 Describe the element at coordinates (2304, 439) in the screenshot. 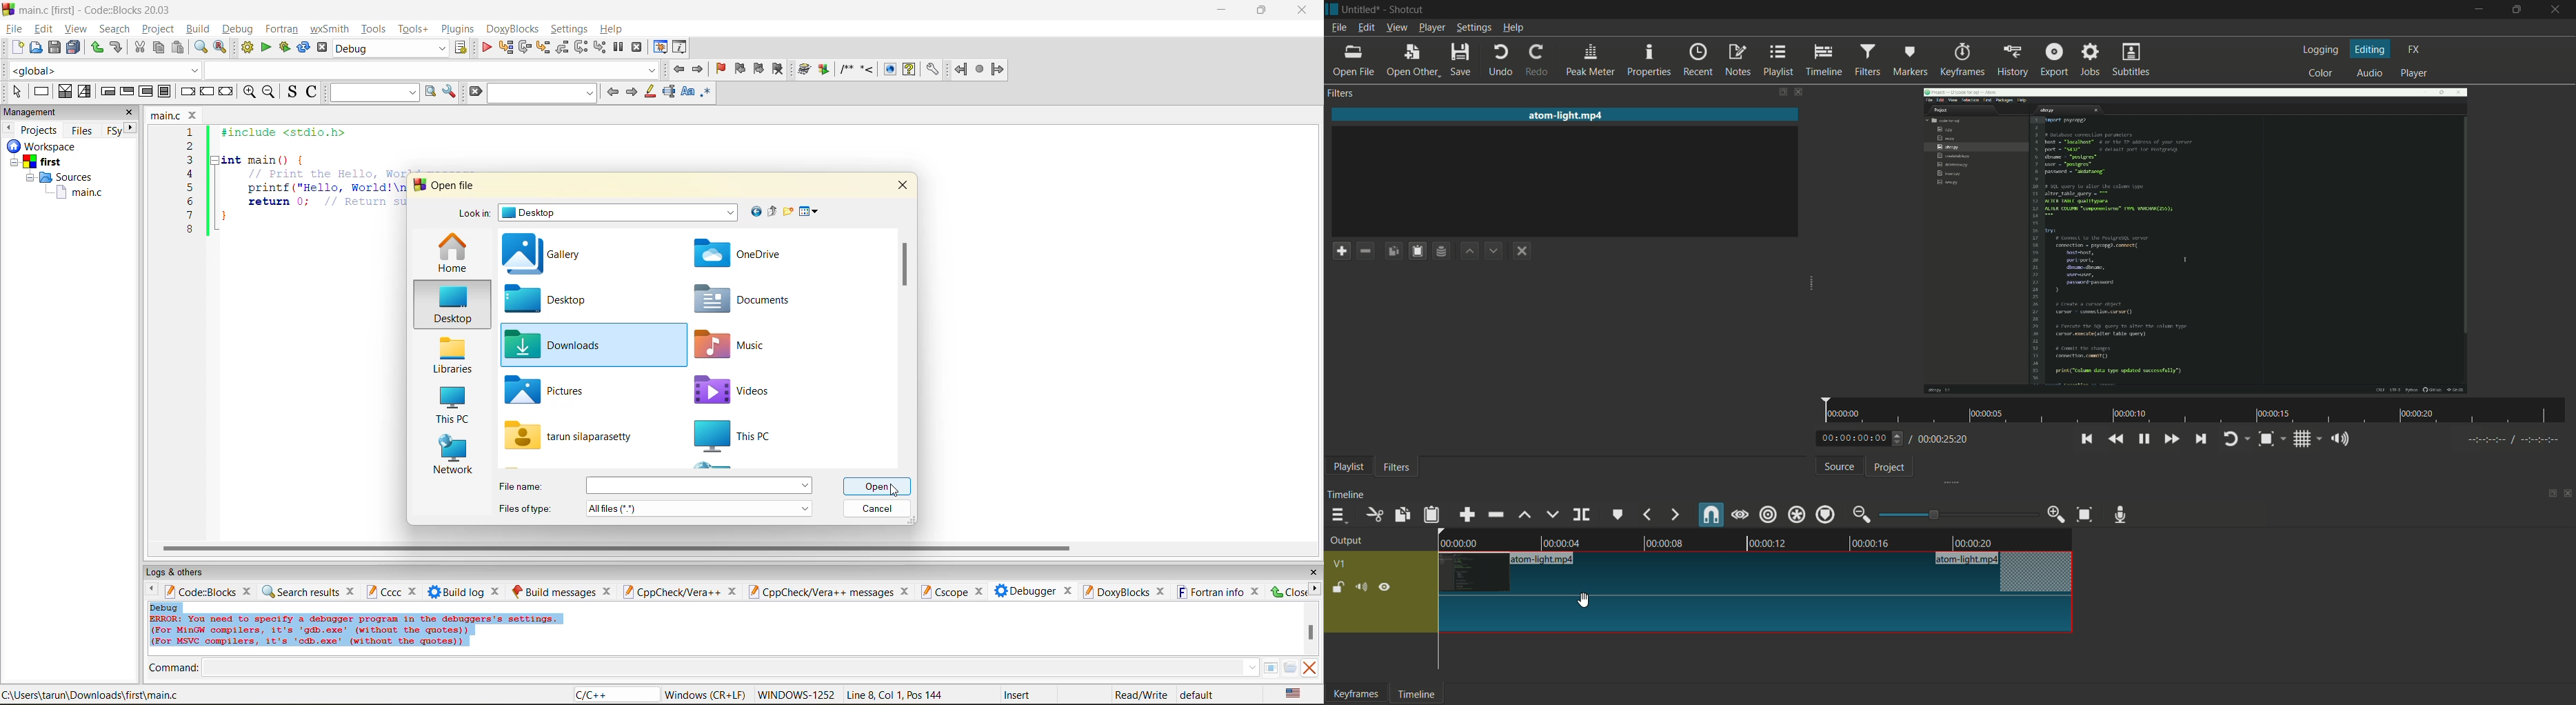

I see `toggle grid` at that location.